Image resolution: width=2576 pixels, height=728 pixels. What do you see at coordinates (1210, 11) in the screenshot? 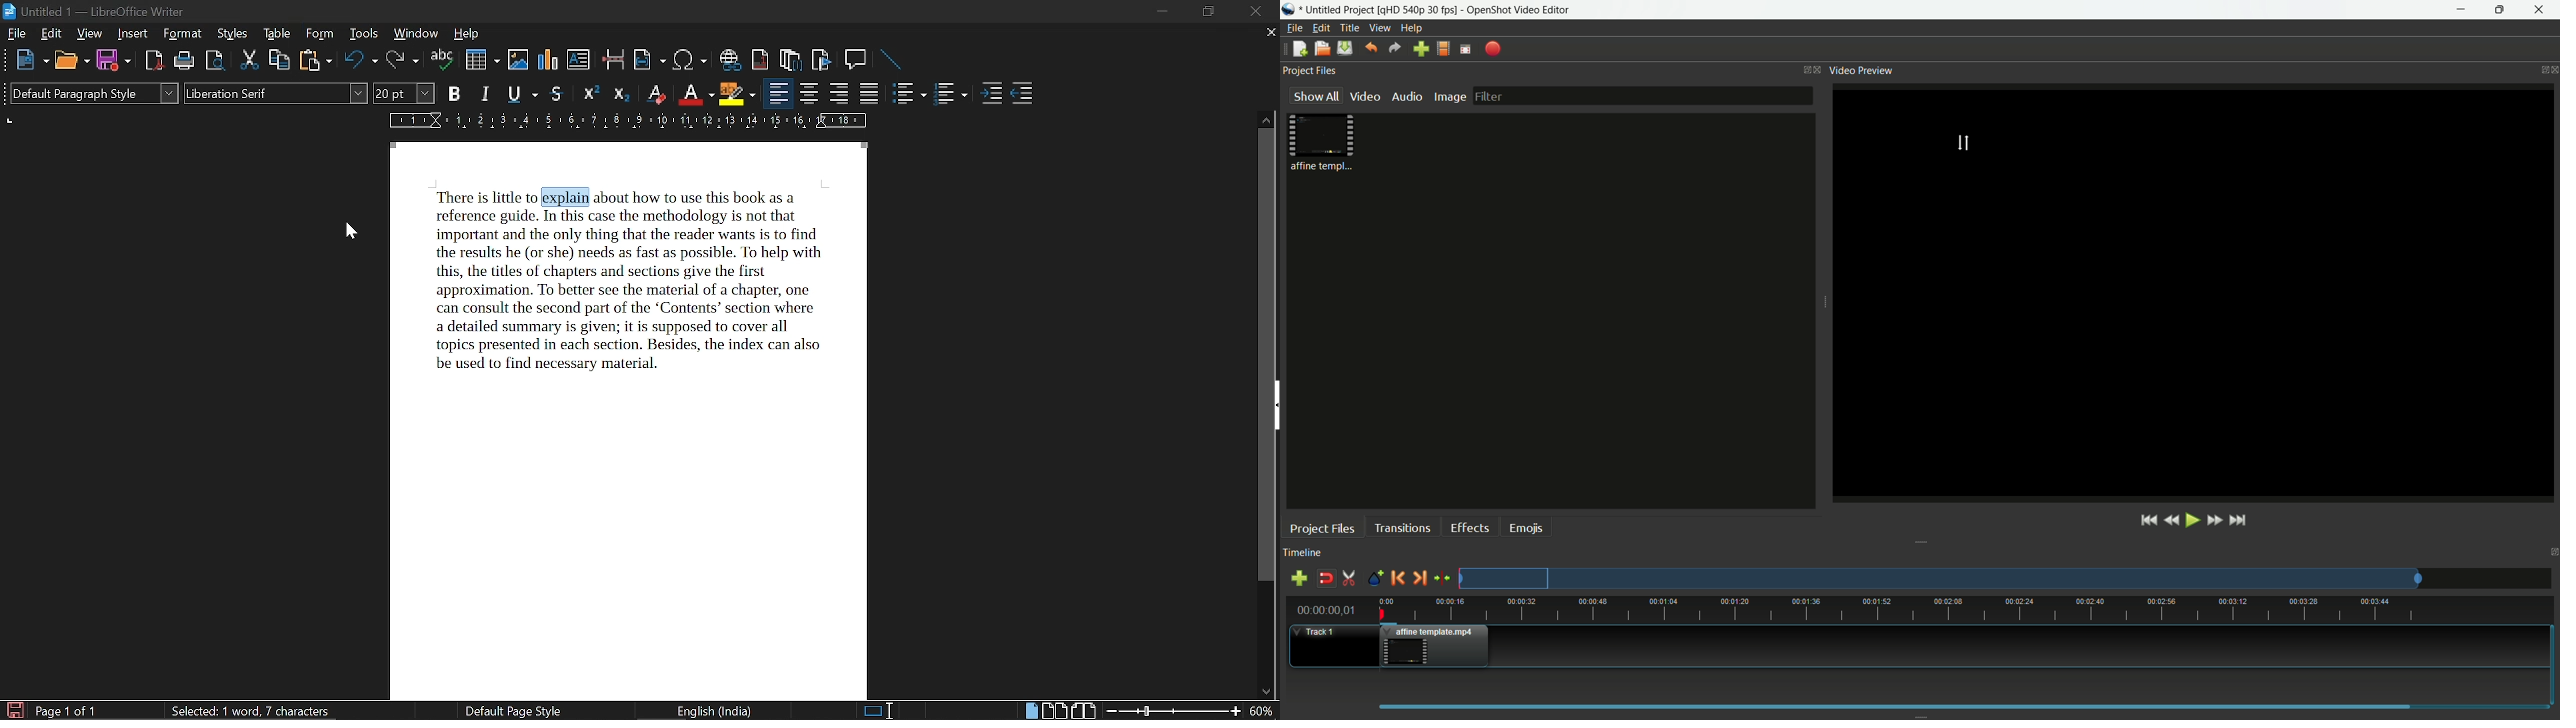
I see `restore down` at bounding box center [1210, 11].